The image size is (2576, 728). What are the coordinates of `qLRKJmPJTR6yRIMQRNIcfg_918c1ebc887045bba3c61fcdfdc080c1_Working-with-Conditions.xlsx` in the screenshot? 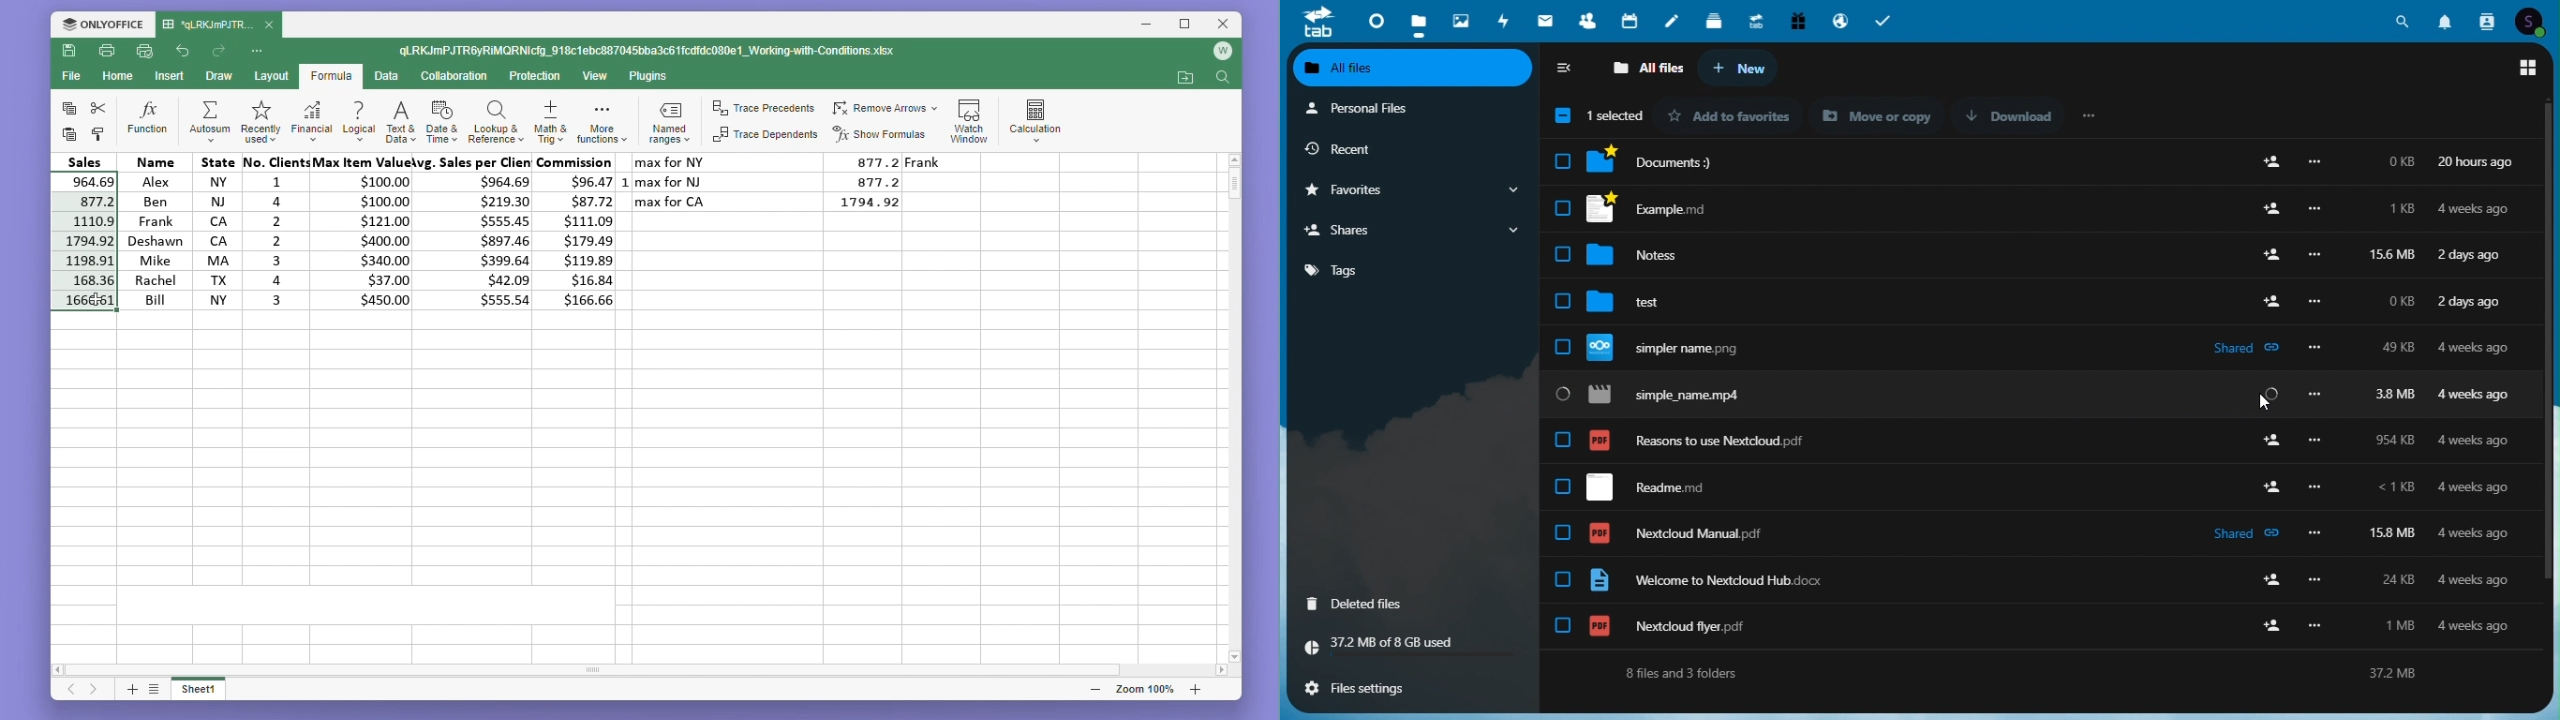 It's located at (651, 49).